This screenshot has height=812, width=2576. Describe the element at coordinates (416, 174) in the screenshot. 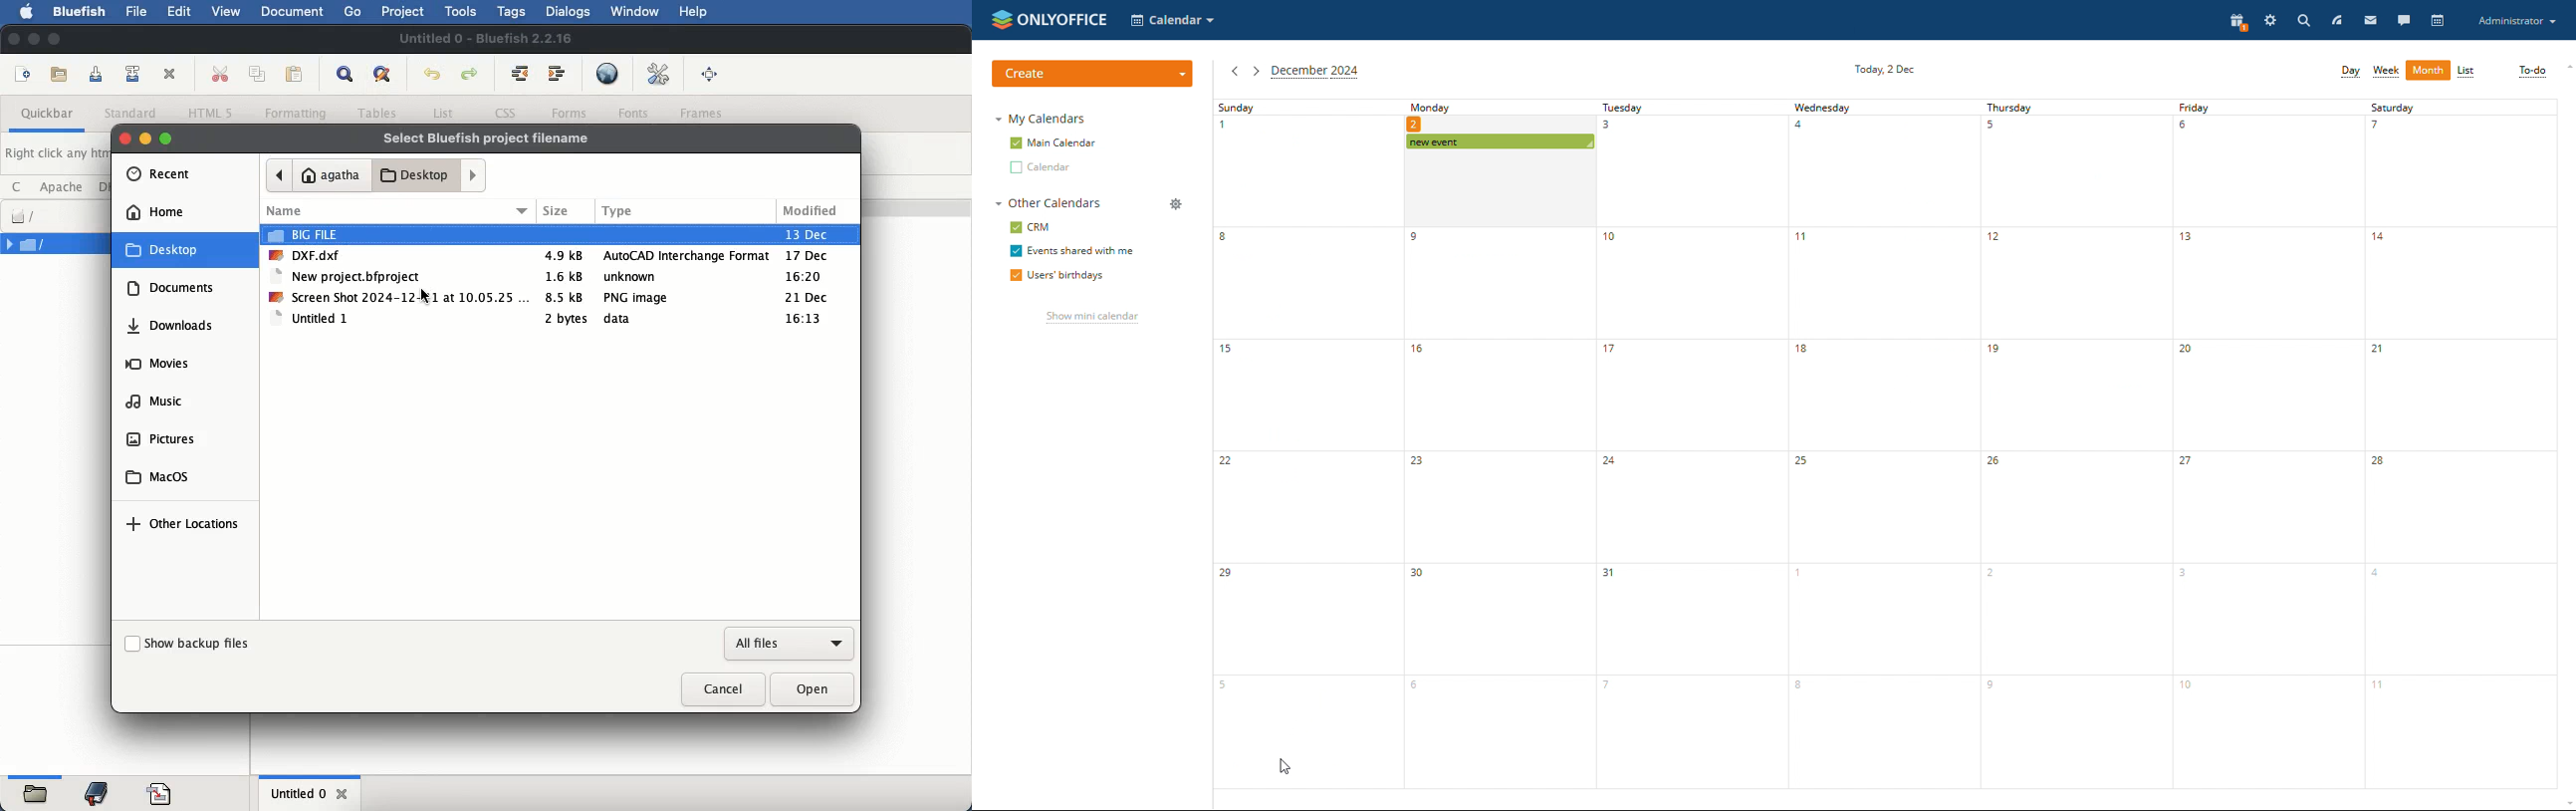

I see `desktop` at that location.